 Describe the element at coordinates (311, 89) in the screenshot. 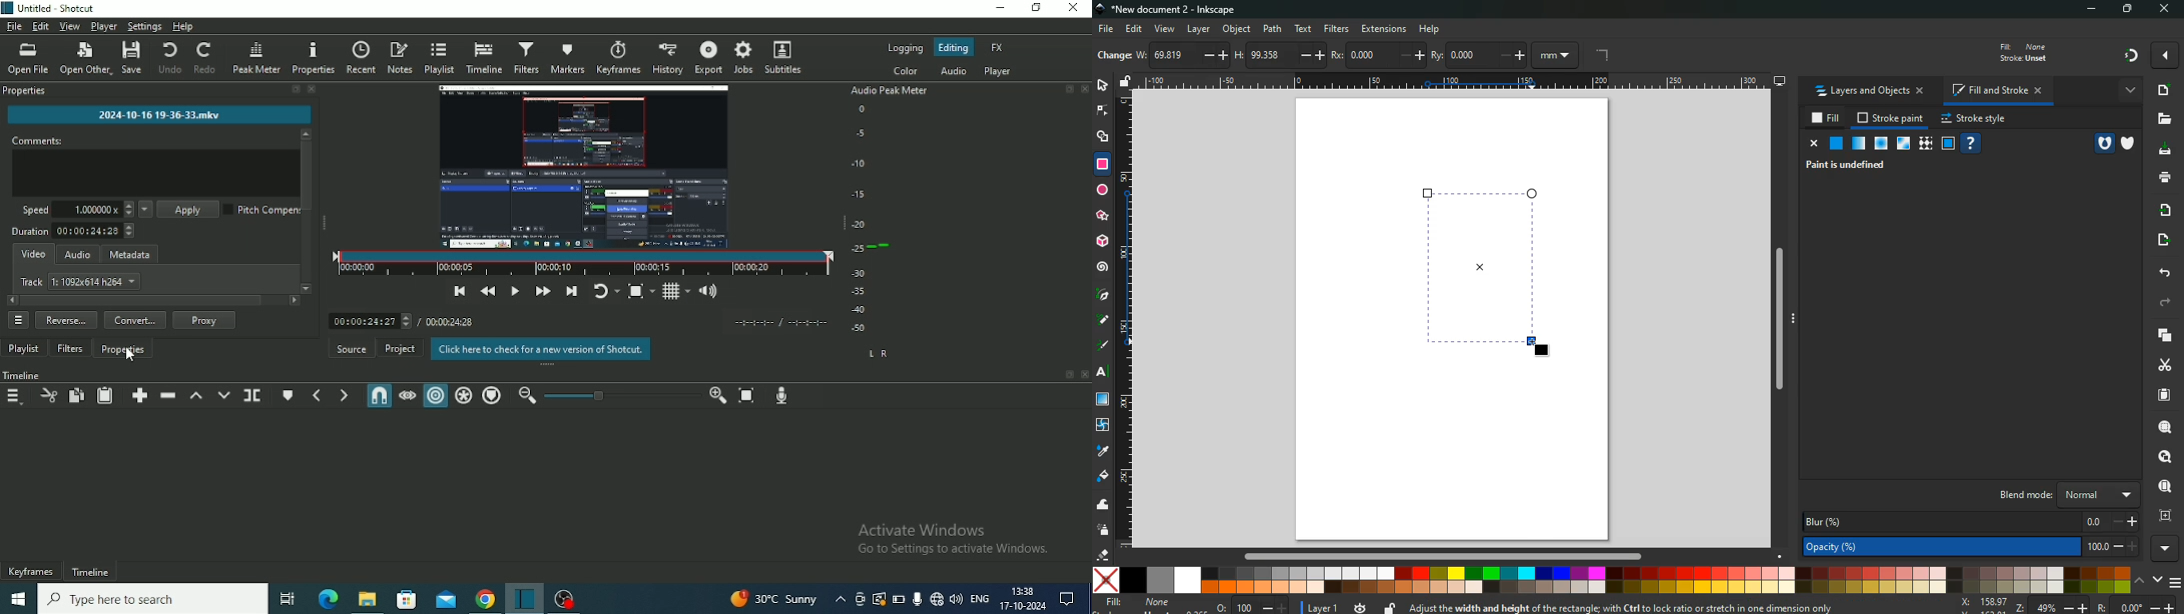

I see `Close` at that location.